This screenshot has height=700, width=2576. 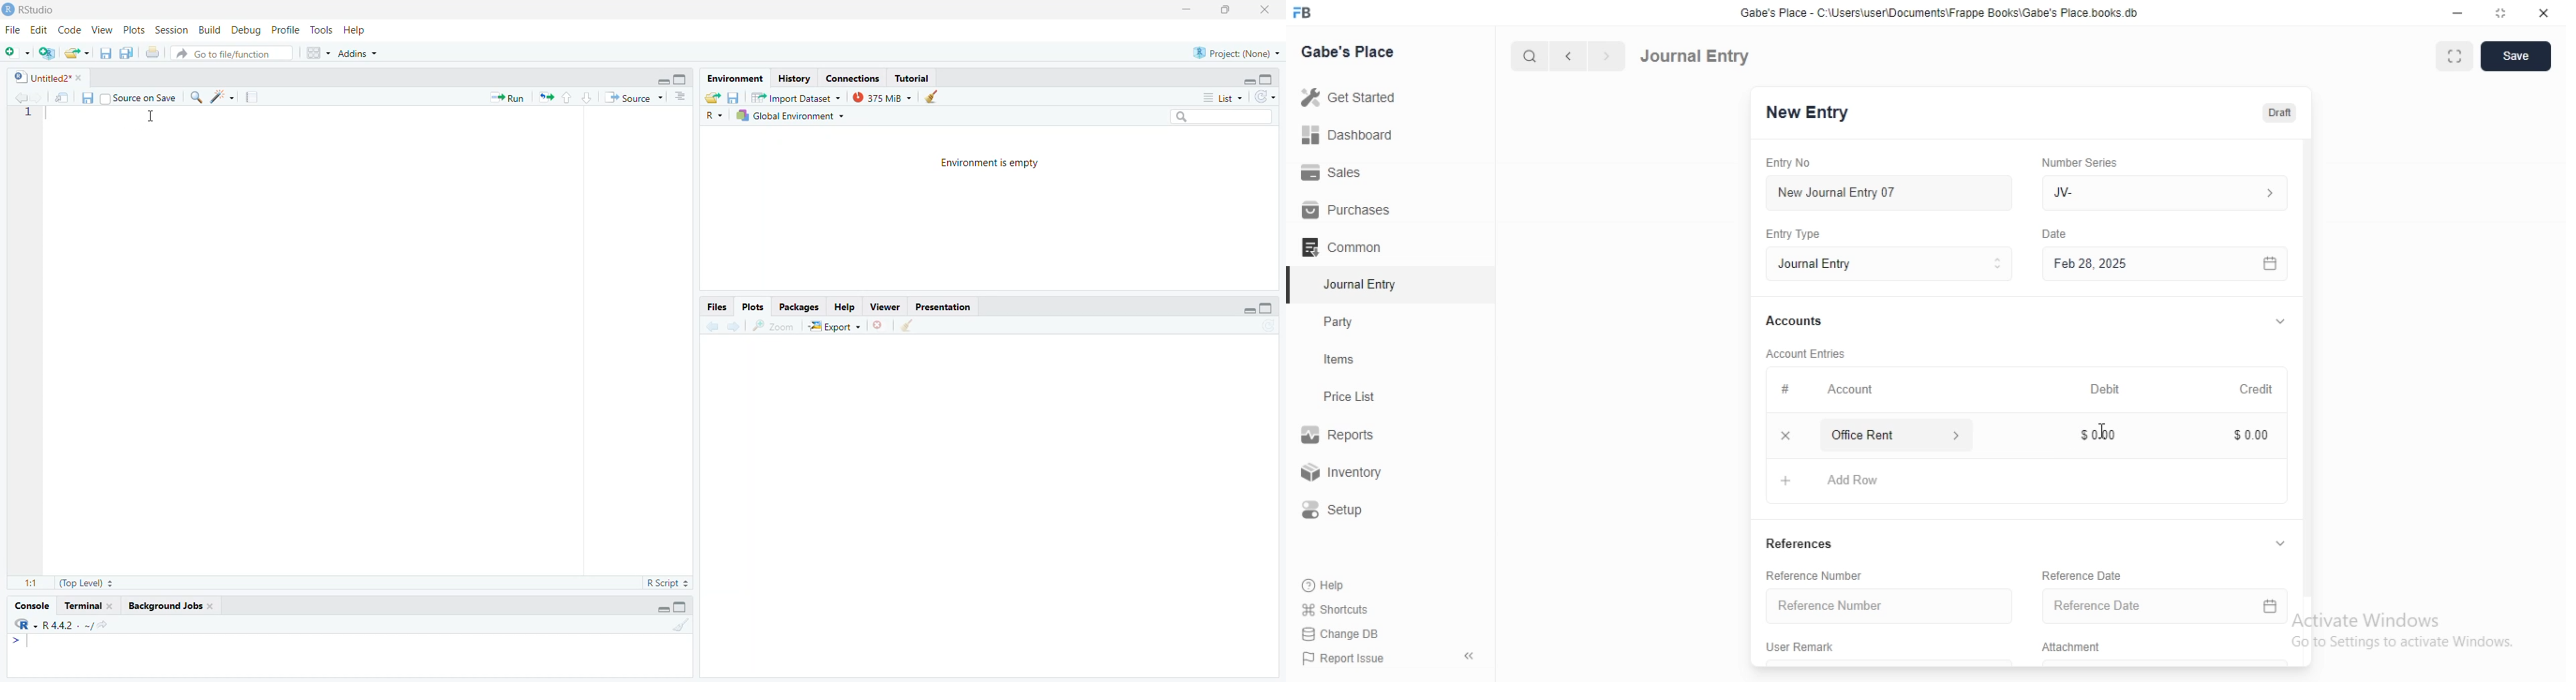 What do you see at coordinates (82, 624) in the screenshot?
I see `r4.42/` at bounding box center [82, 624].